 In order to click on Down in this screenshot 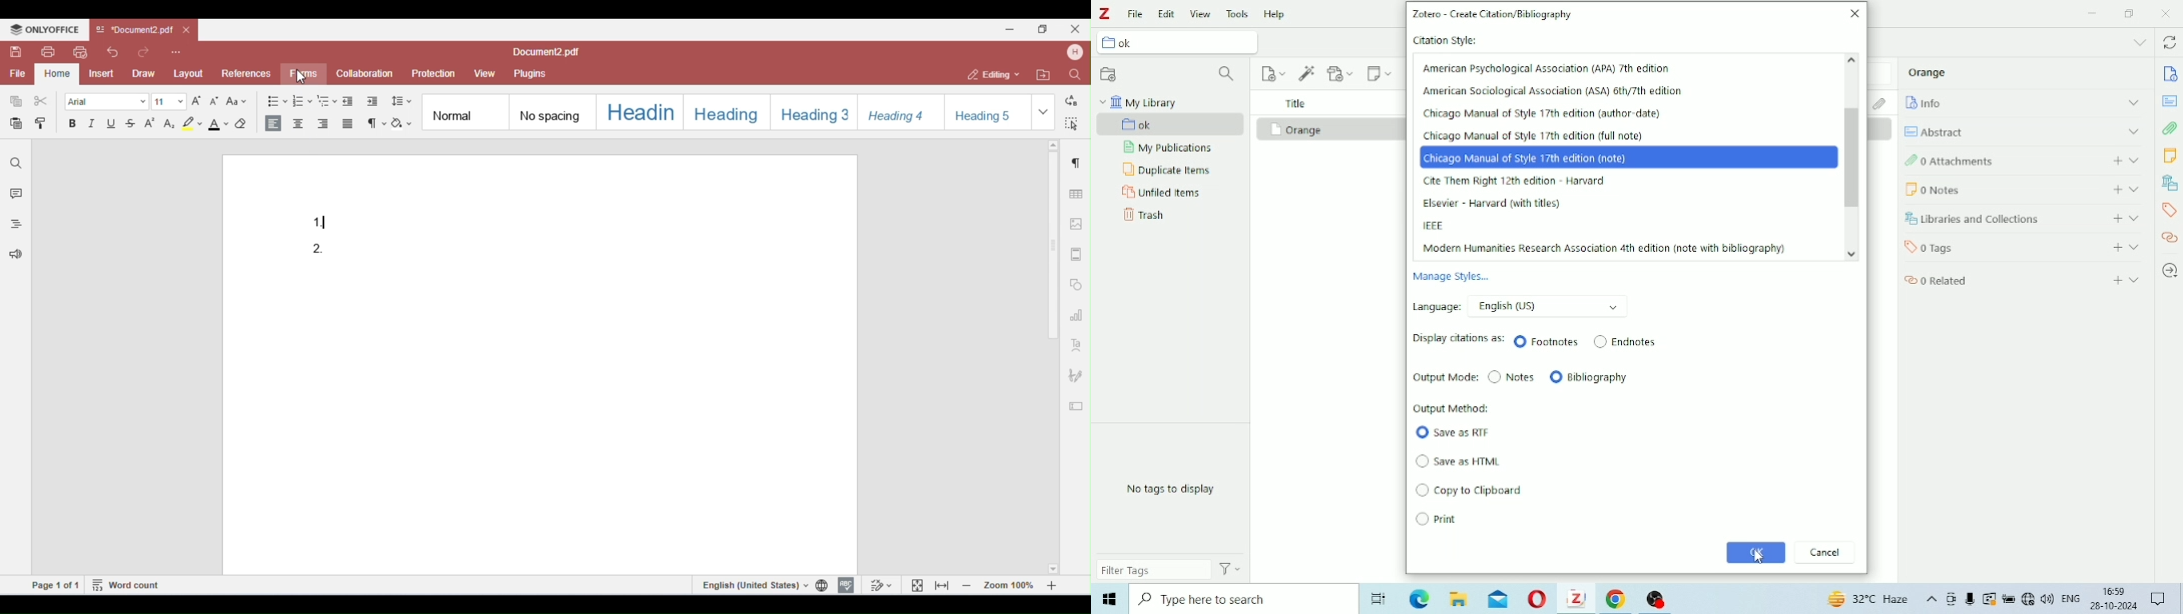, I will do `click(1853, 252)`.